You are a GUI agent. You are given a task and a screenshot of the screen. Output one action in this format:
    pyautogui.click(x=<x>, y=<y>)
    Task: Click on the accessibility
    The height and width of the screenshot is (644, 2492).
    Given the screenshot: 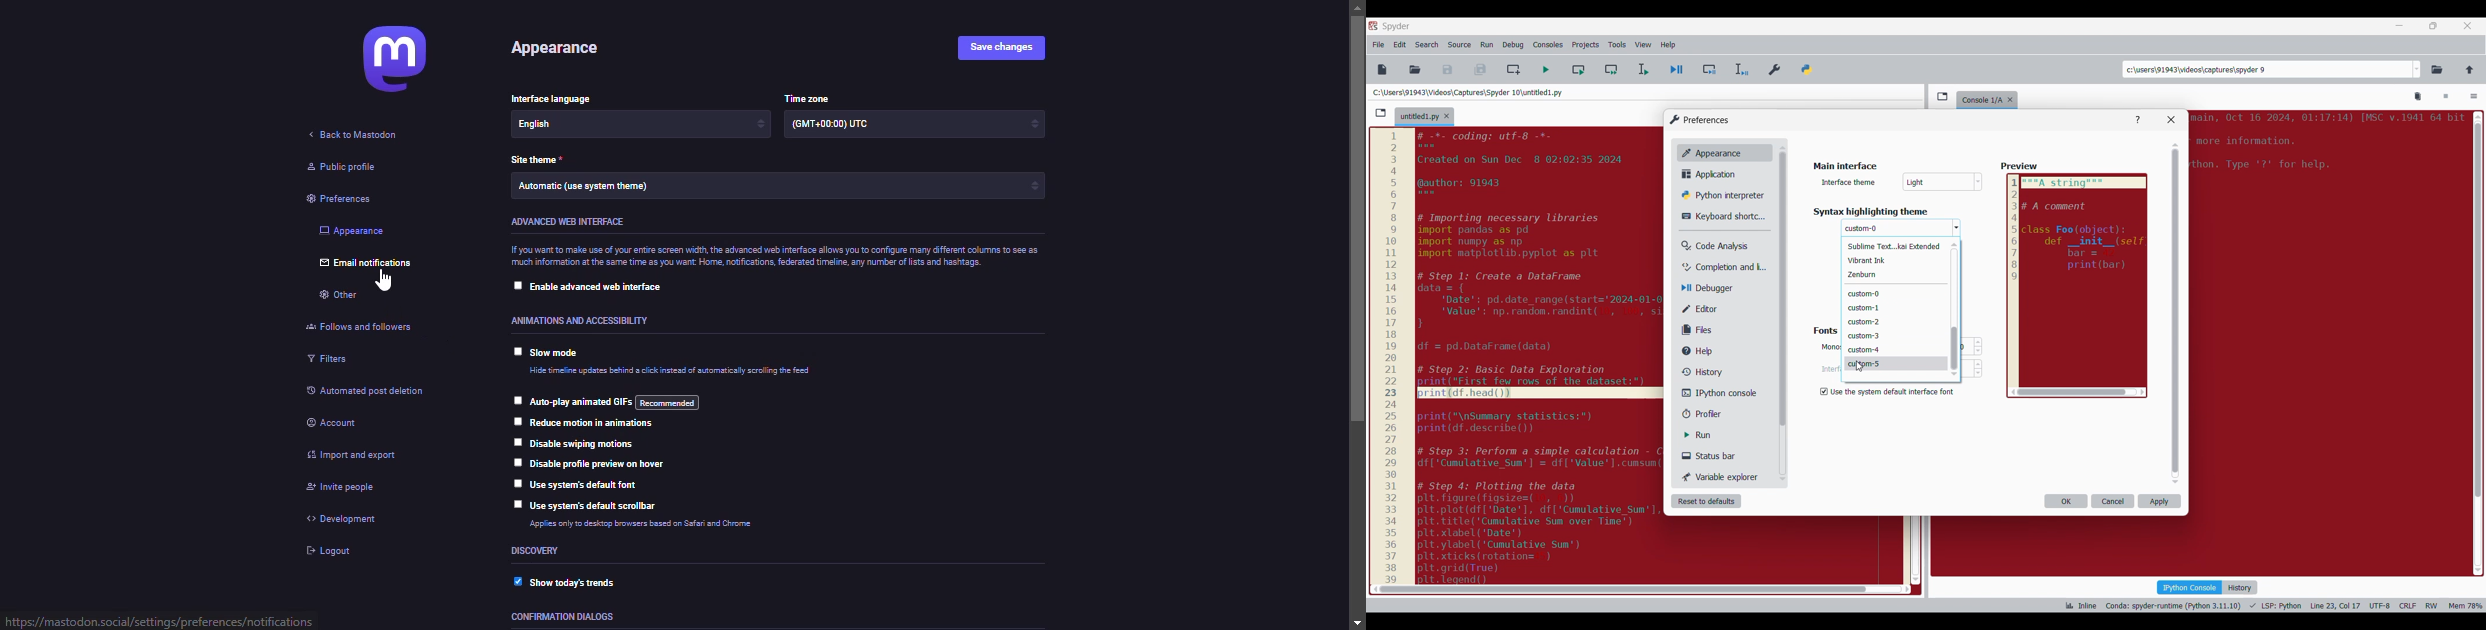 What is the action you would take?
    pyautogui.click(x=584, y=317)
    